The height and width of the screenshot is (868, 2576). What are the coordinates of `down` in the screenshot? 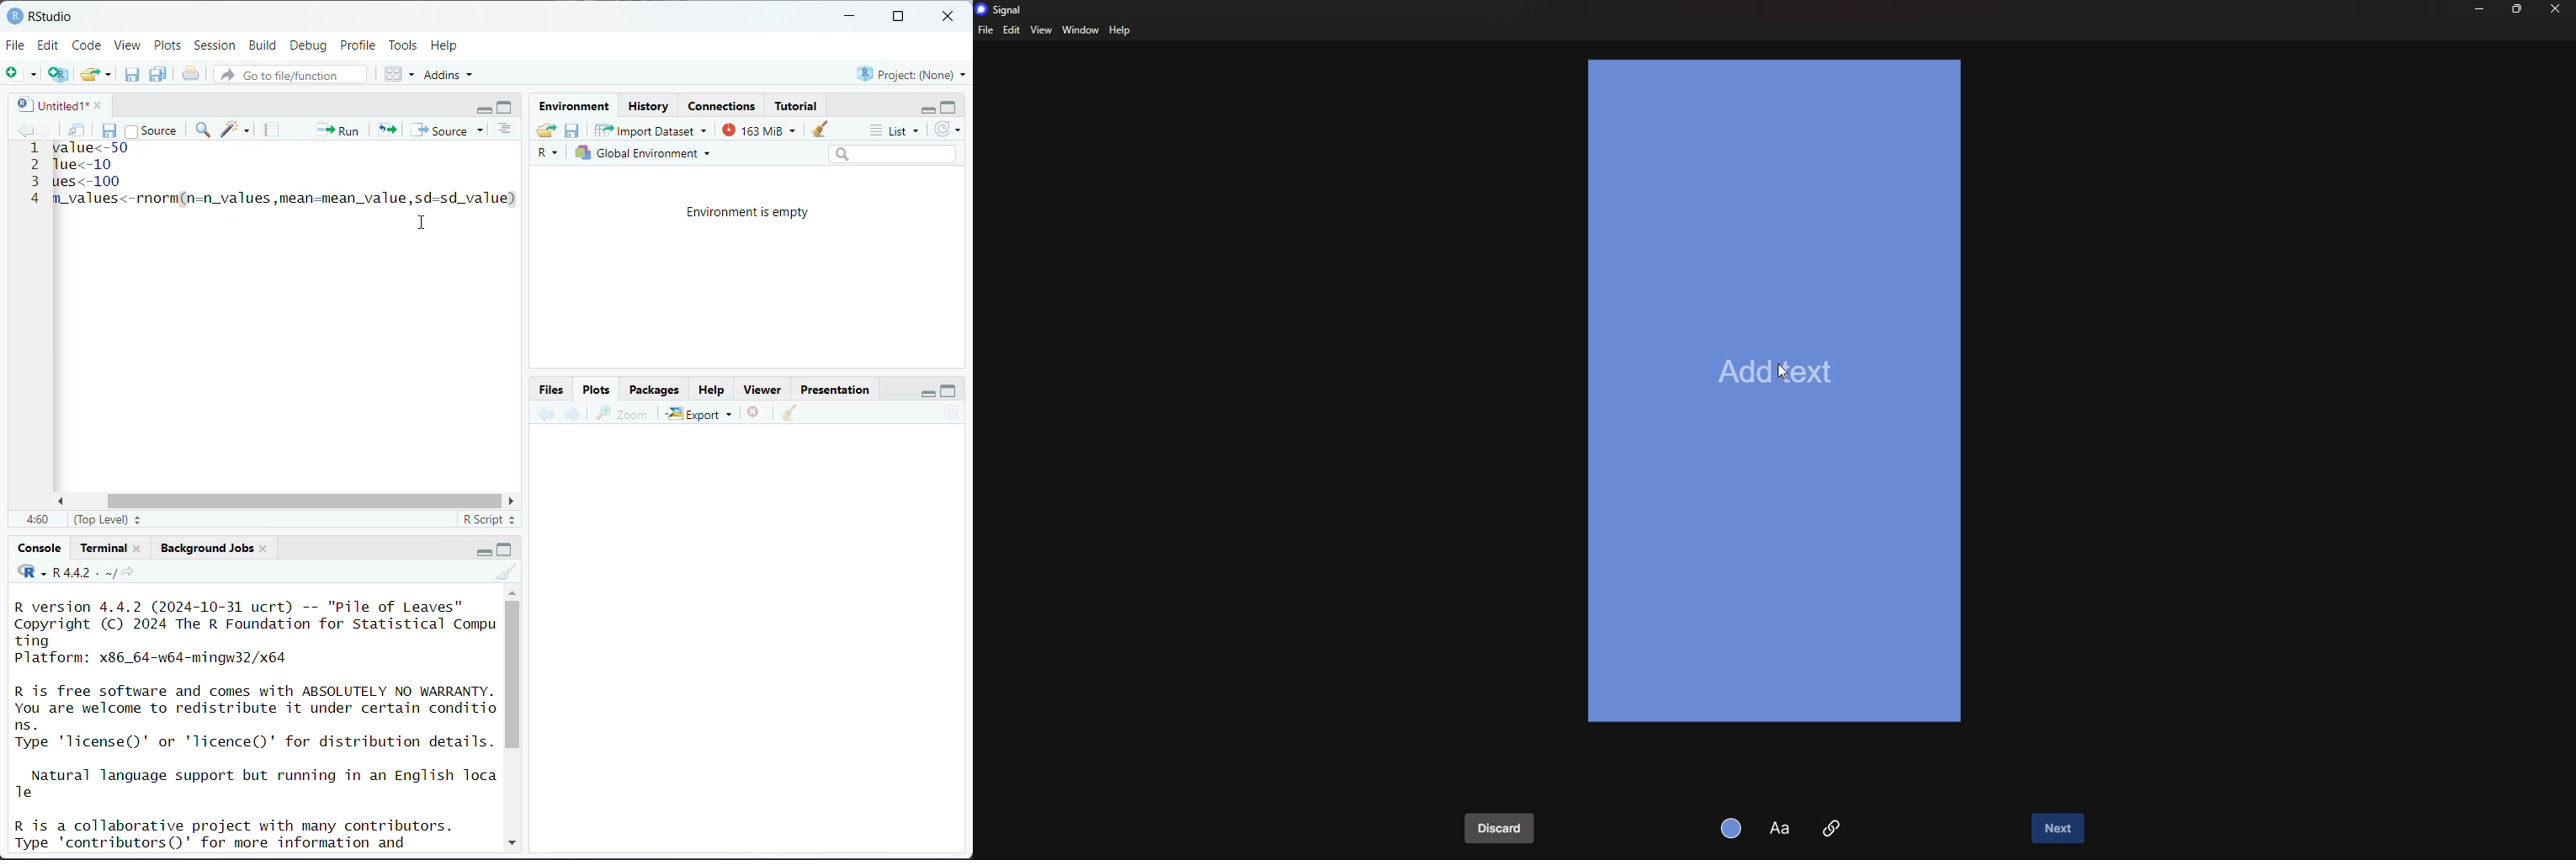 It's located at (511, 840).